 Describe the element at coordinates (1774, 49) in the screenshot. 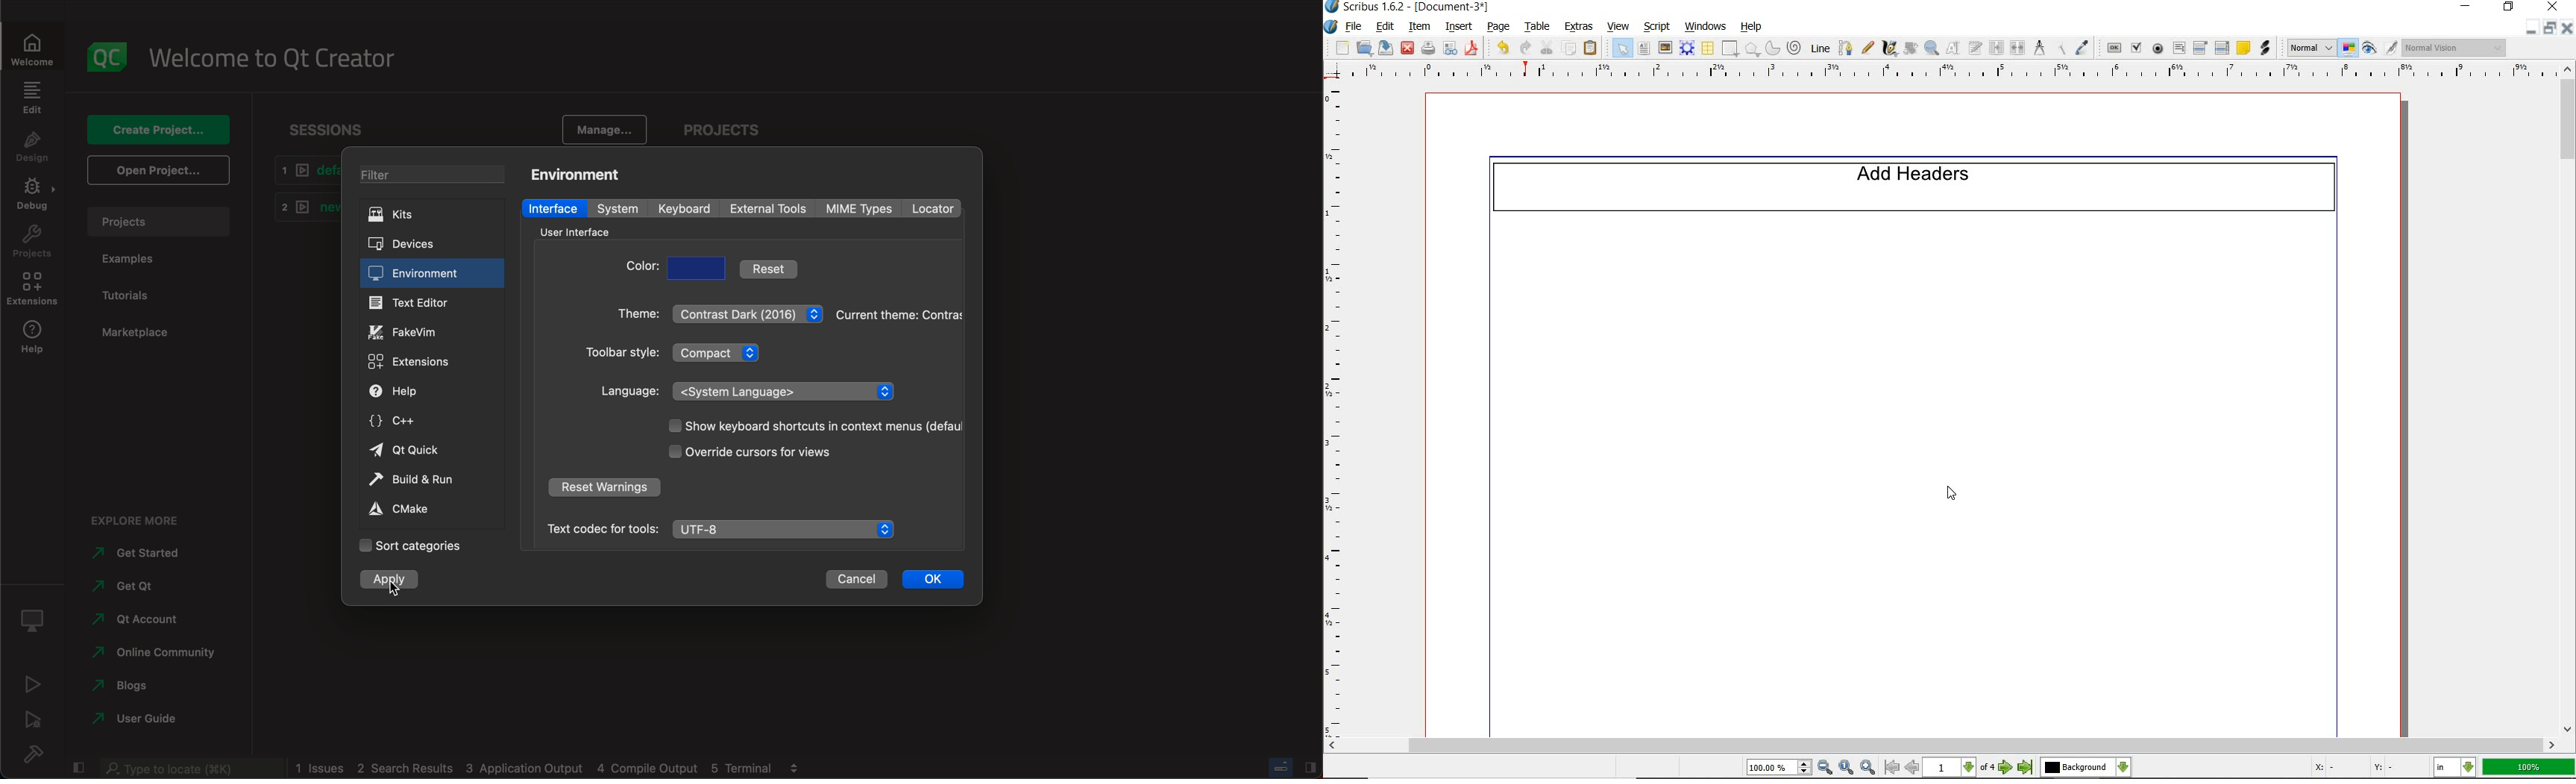

I see `arc` at that location.